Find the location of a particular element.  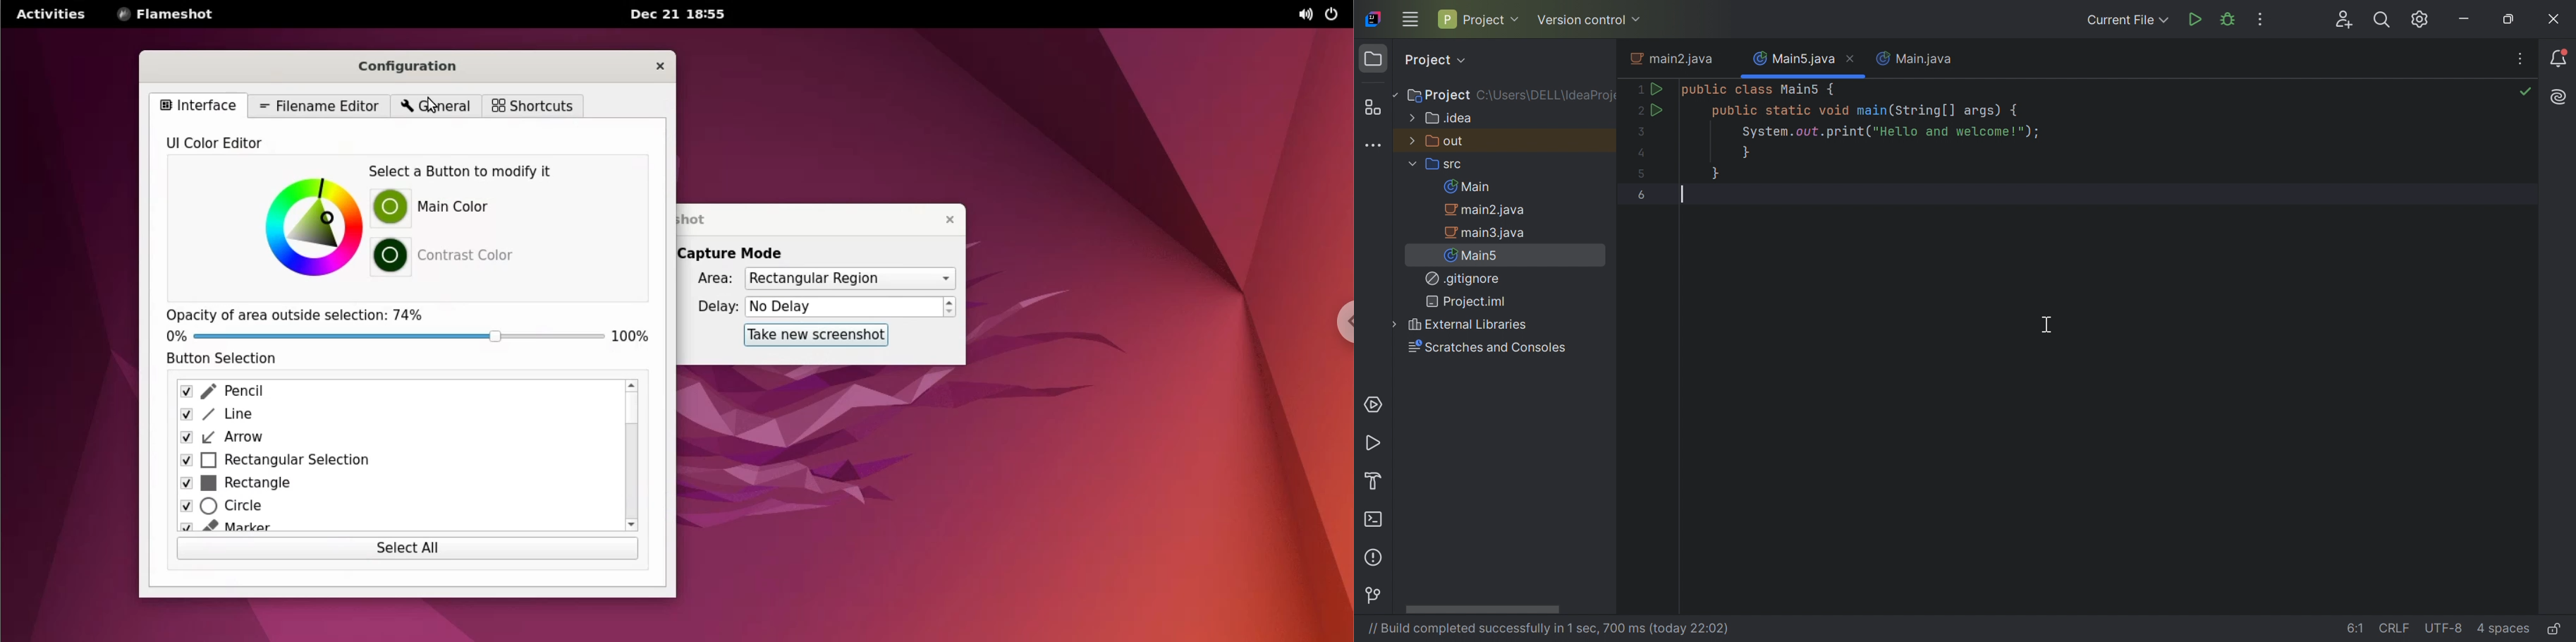

close is located at coordinates (943, 219).